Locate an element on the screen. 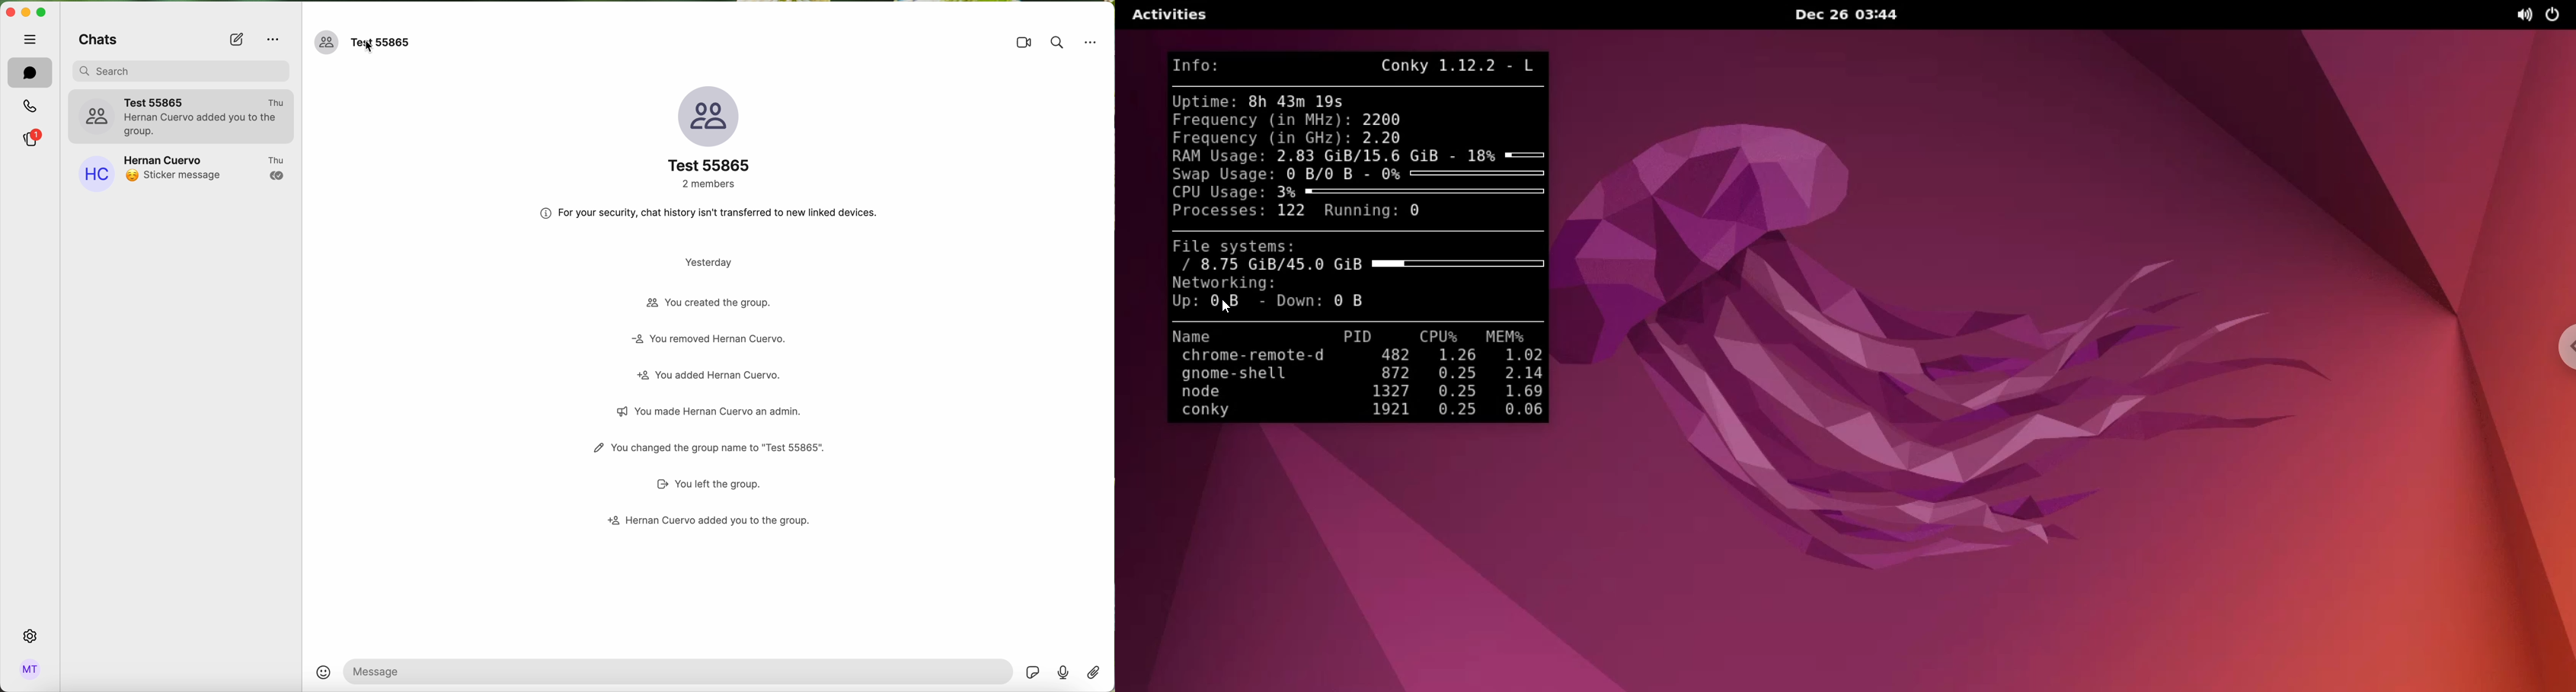 The width and height of the screenshot is (2576, 700). test 55865 group is located at coordinates (182, 115).